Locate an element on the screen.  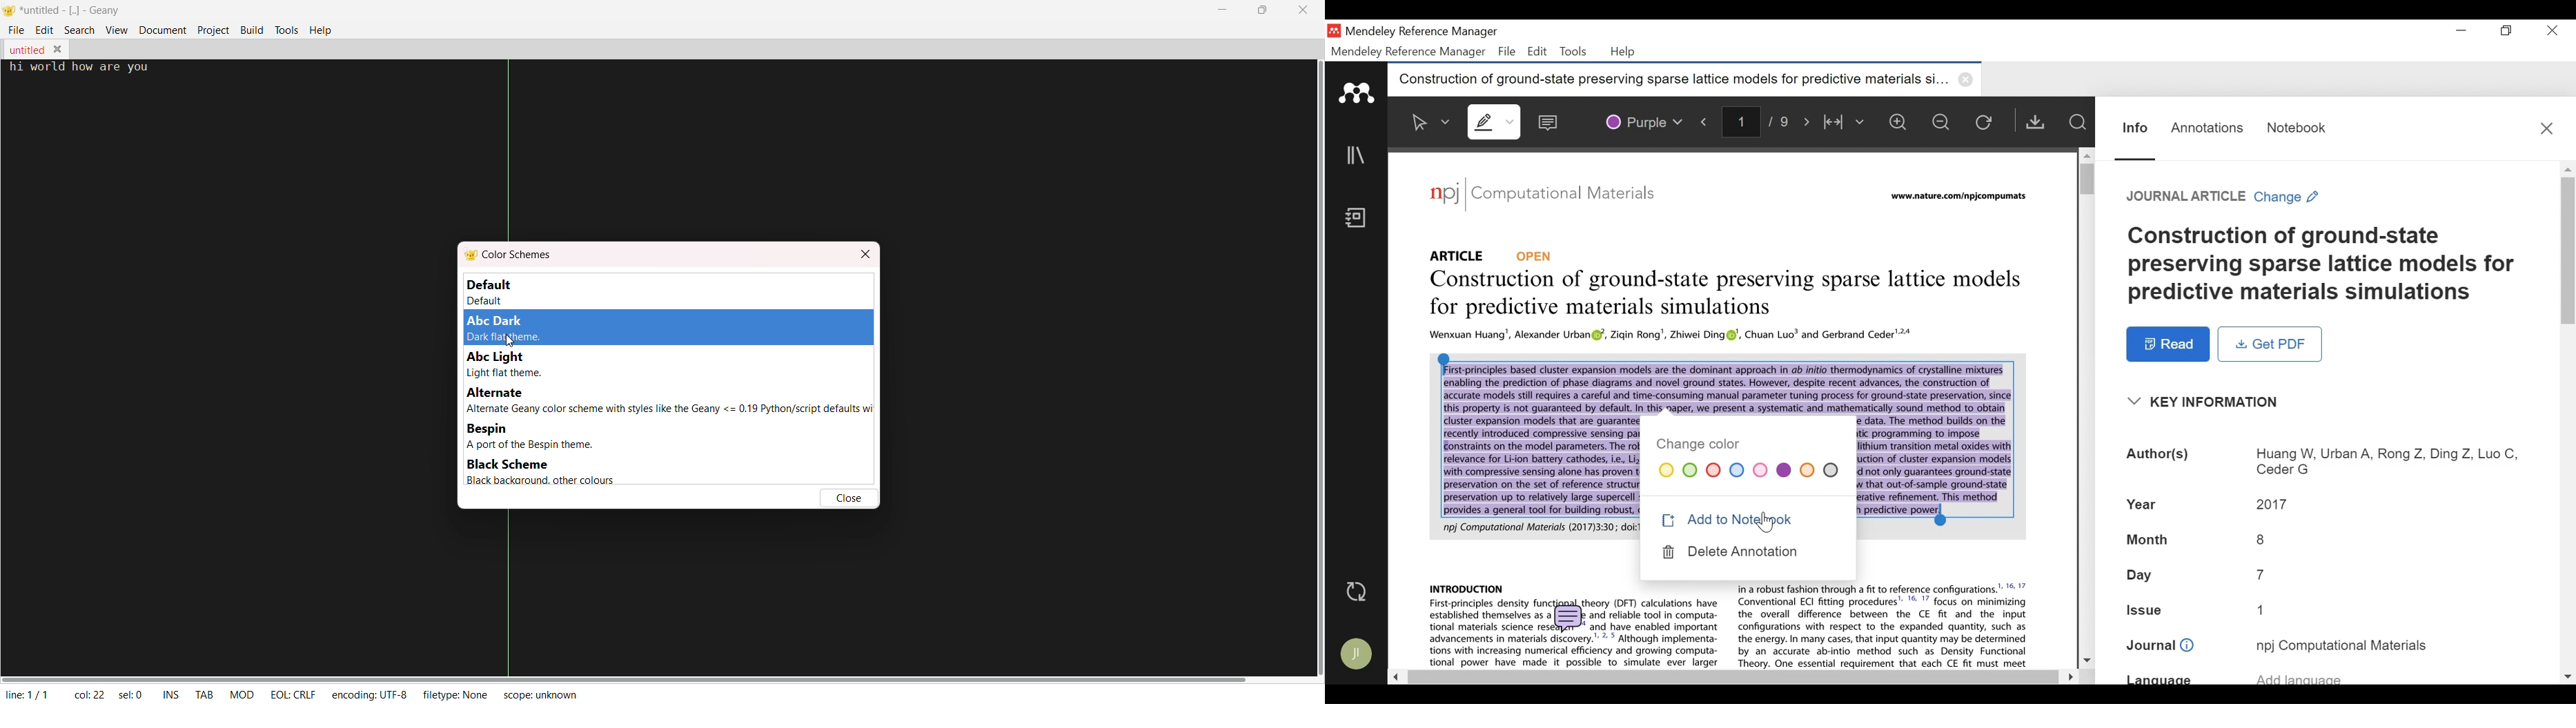
Scroll down is located at coordinates (2087, 658).